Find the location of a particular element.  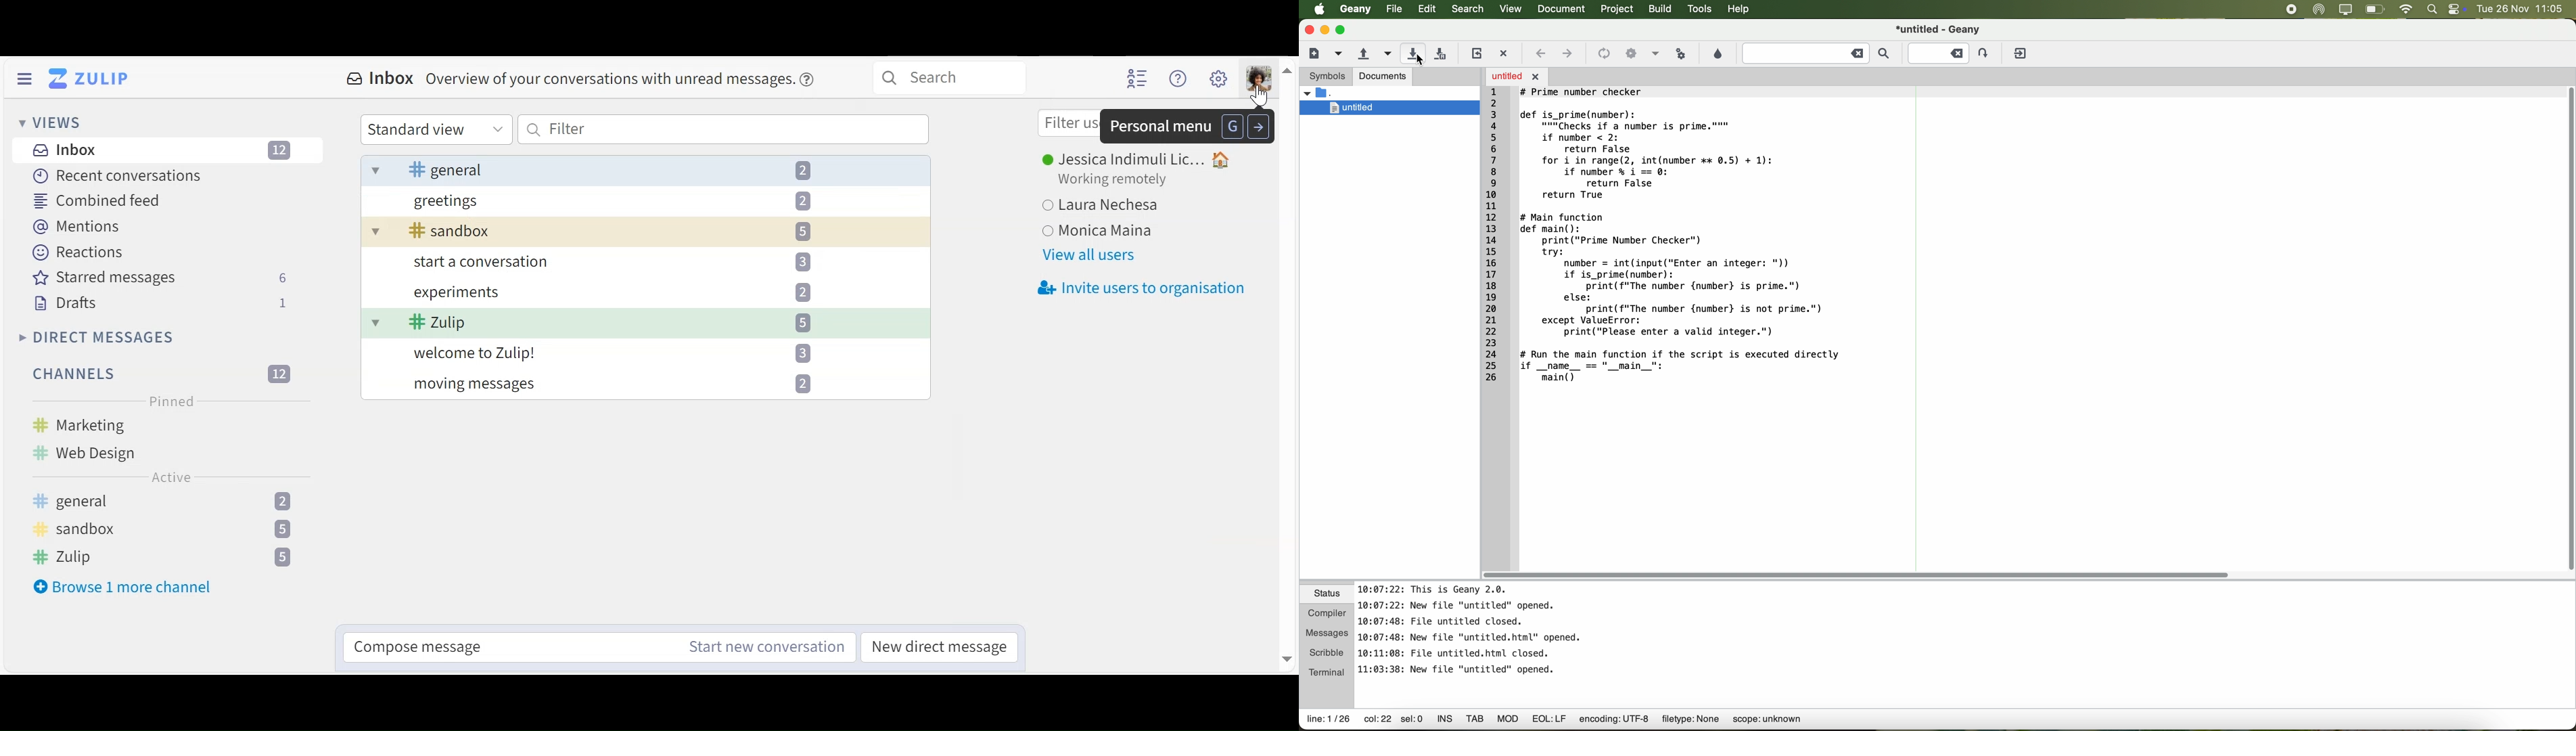

2 is located at coordinates (804, 201).